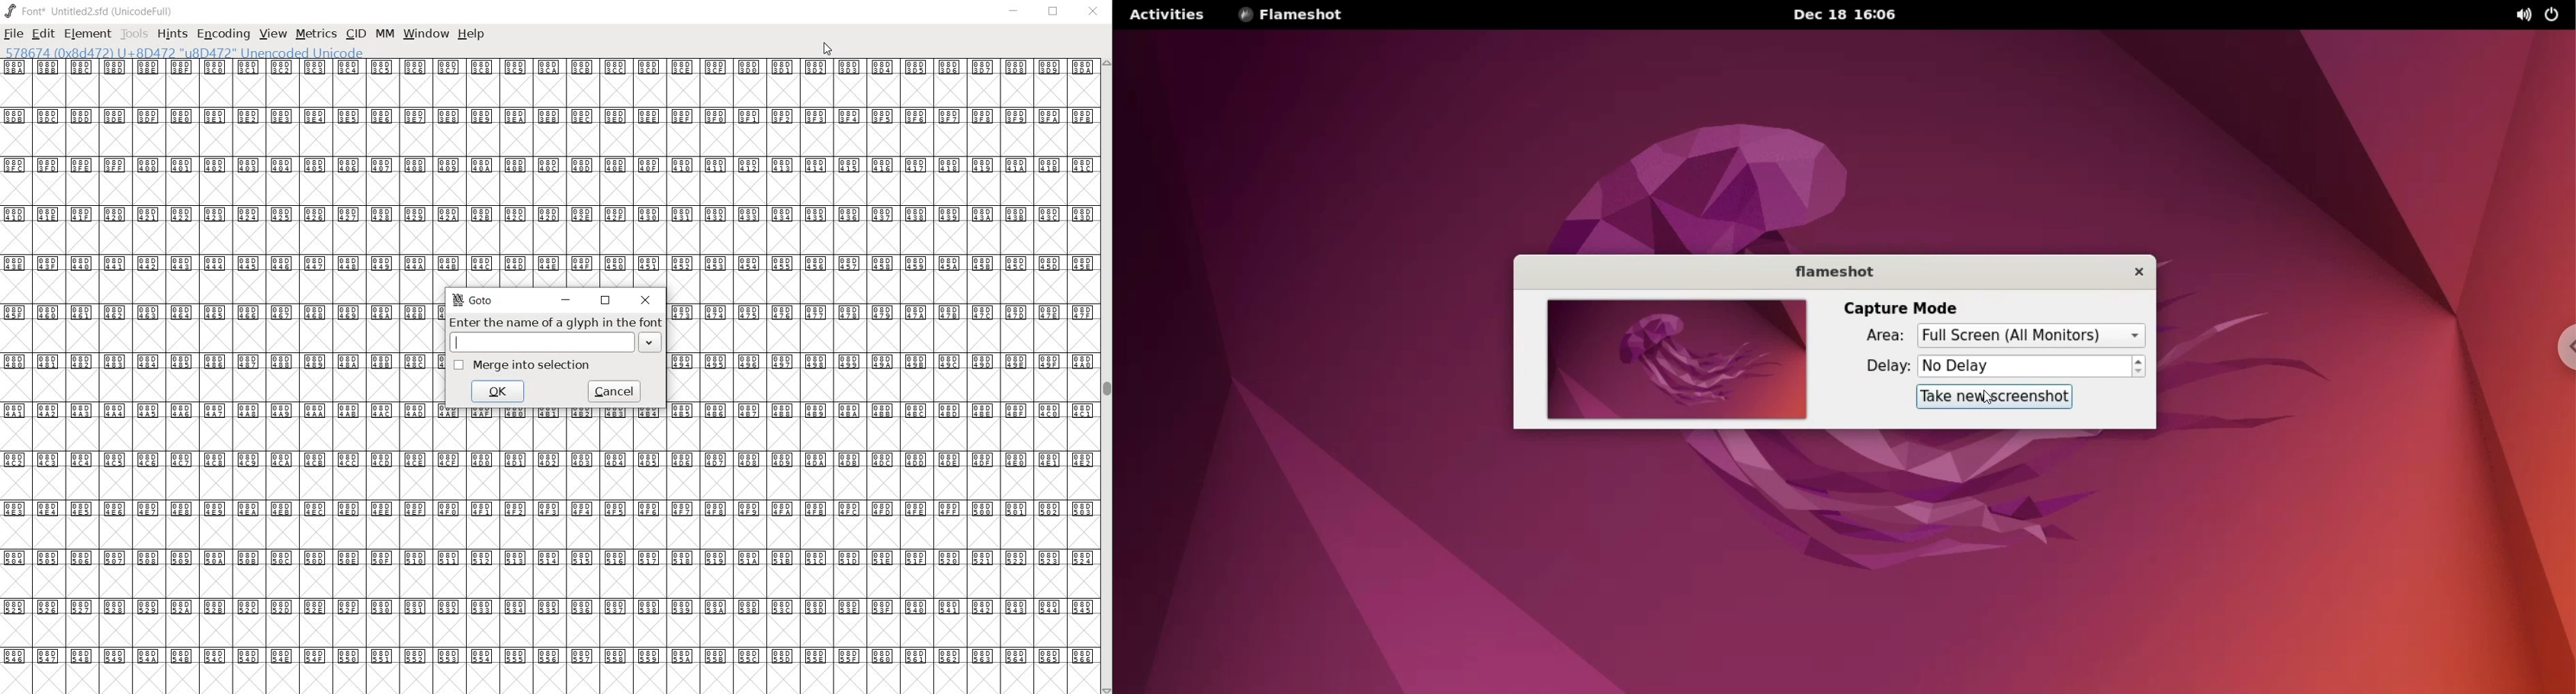  Describe the element at coordinates (521, 365) in the screenshot. I see `Merge into selection` at that location.